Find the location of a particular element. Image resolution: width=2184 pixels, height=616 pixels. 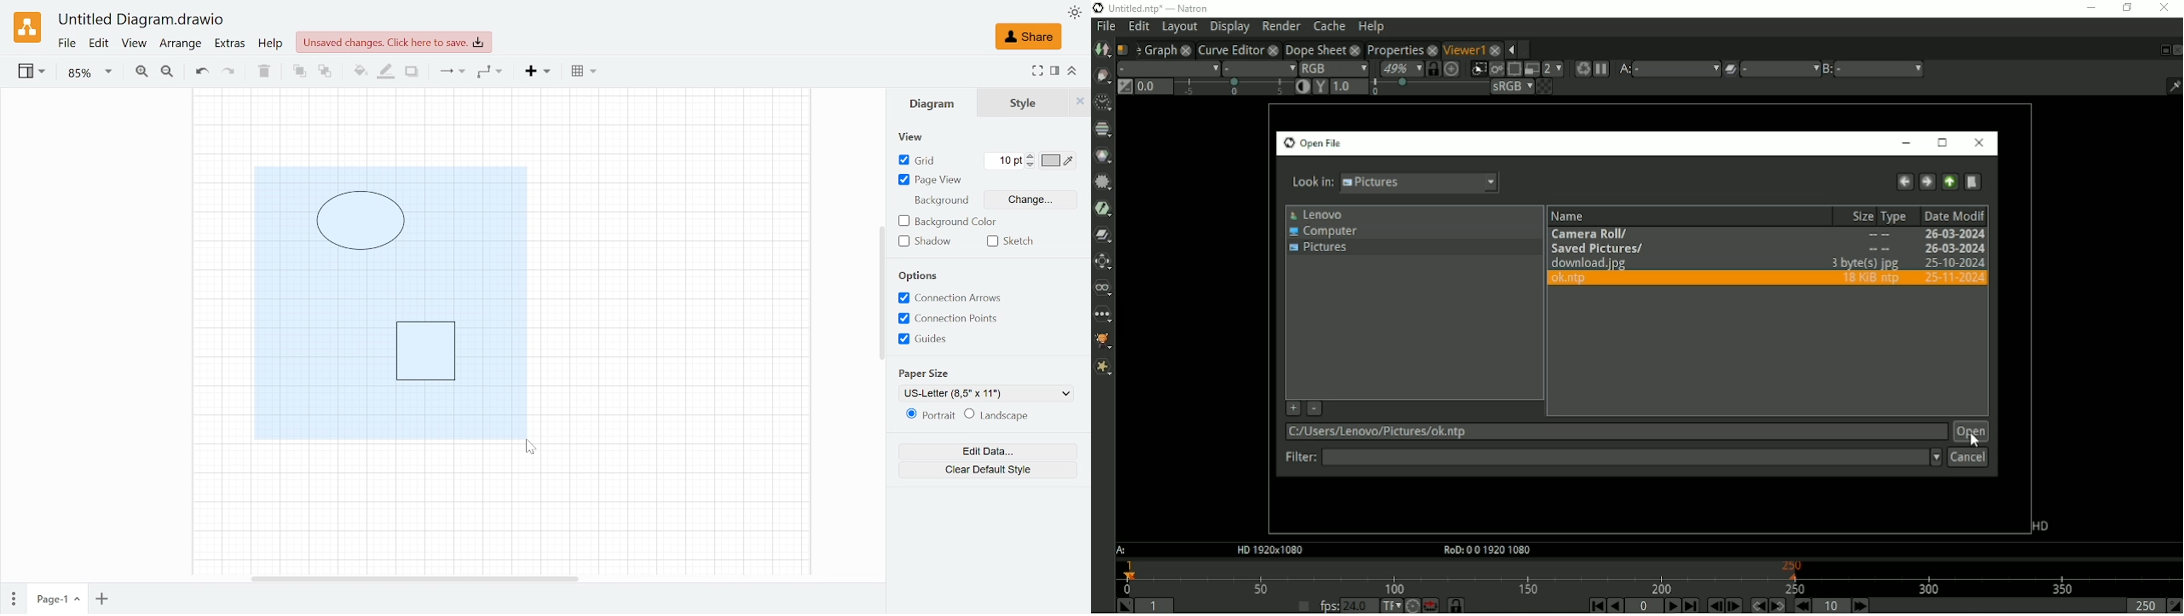

Draw.io logo is located at coordinates (27, 27).